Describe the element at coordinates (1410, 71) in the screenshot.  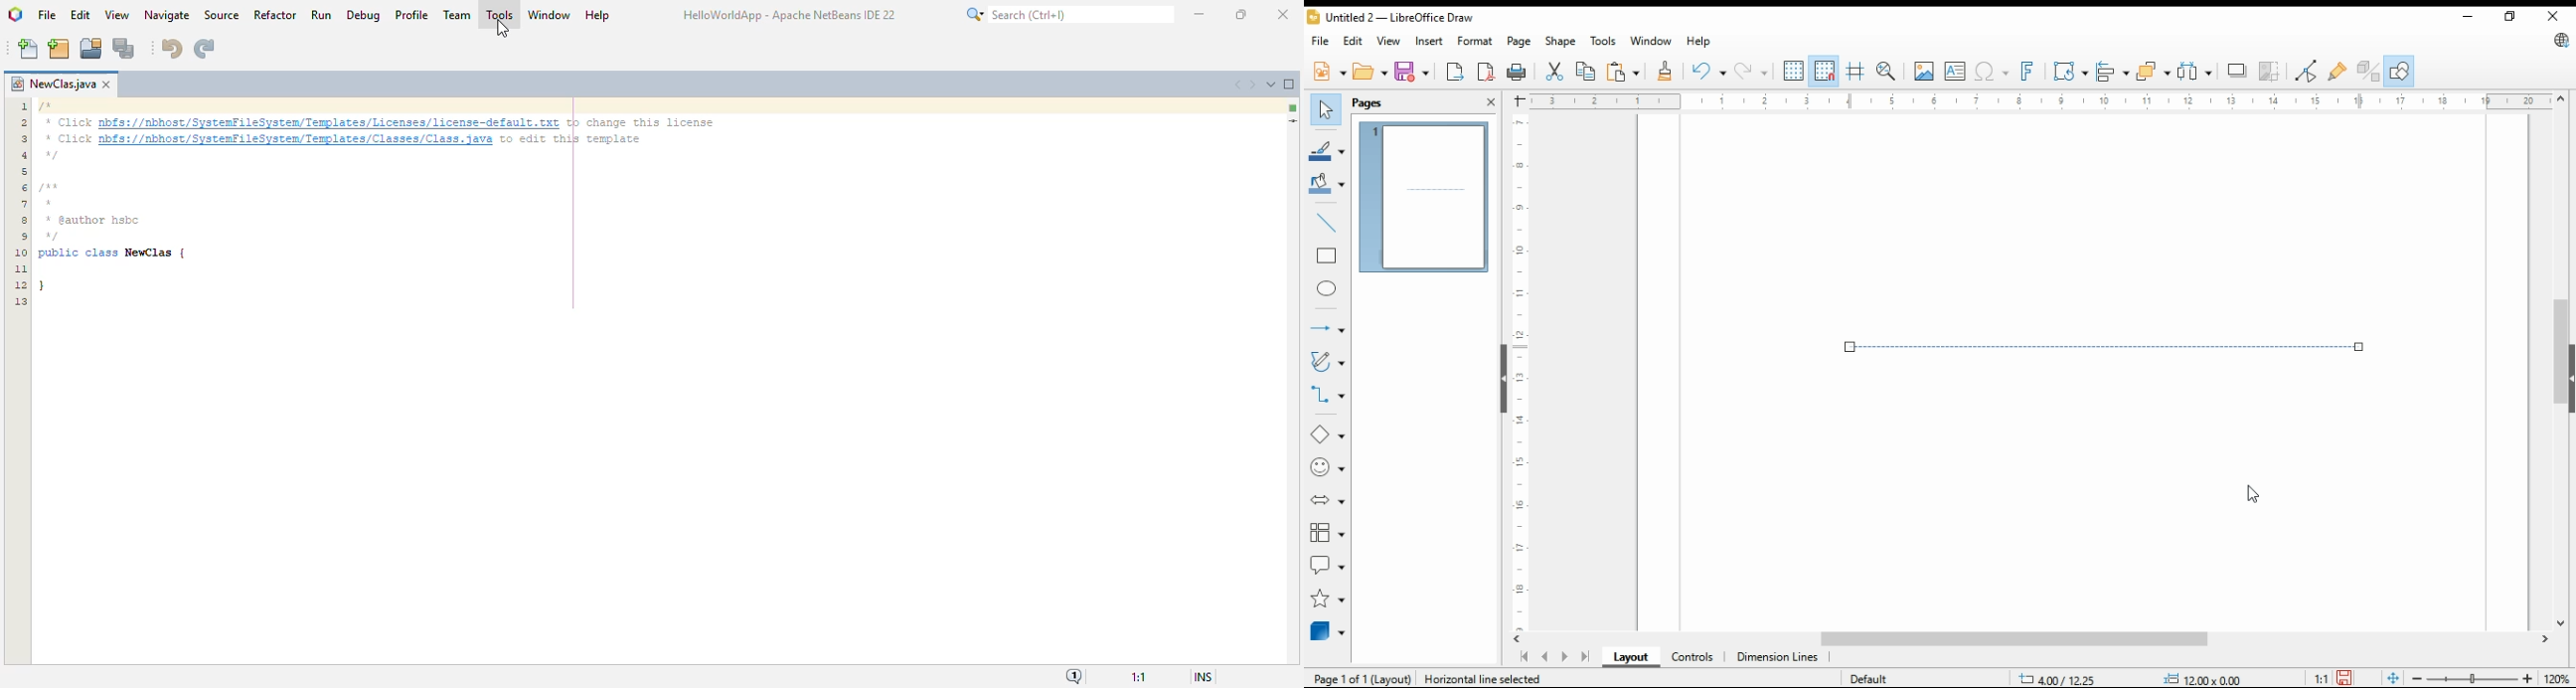
I see `save` at that location.